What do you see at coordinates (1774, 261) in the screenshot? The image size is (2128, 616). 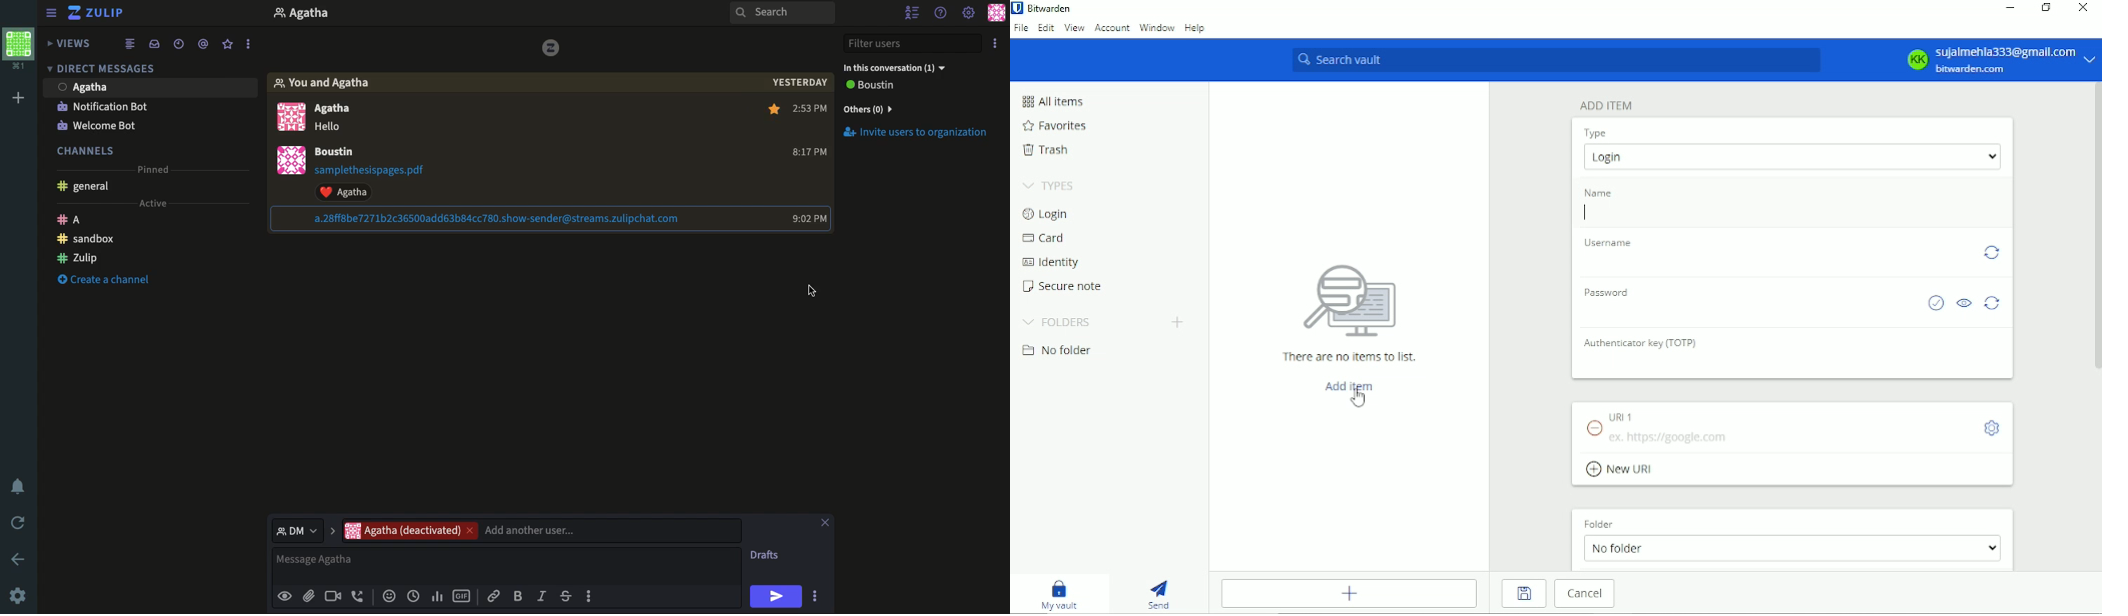 I see `add username` at bounding box center [1774, 261].